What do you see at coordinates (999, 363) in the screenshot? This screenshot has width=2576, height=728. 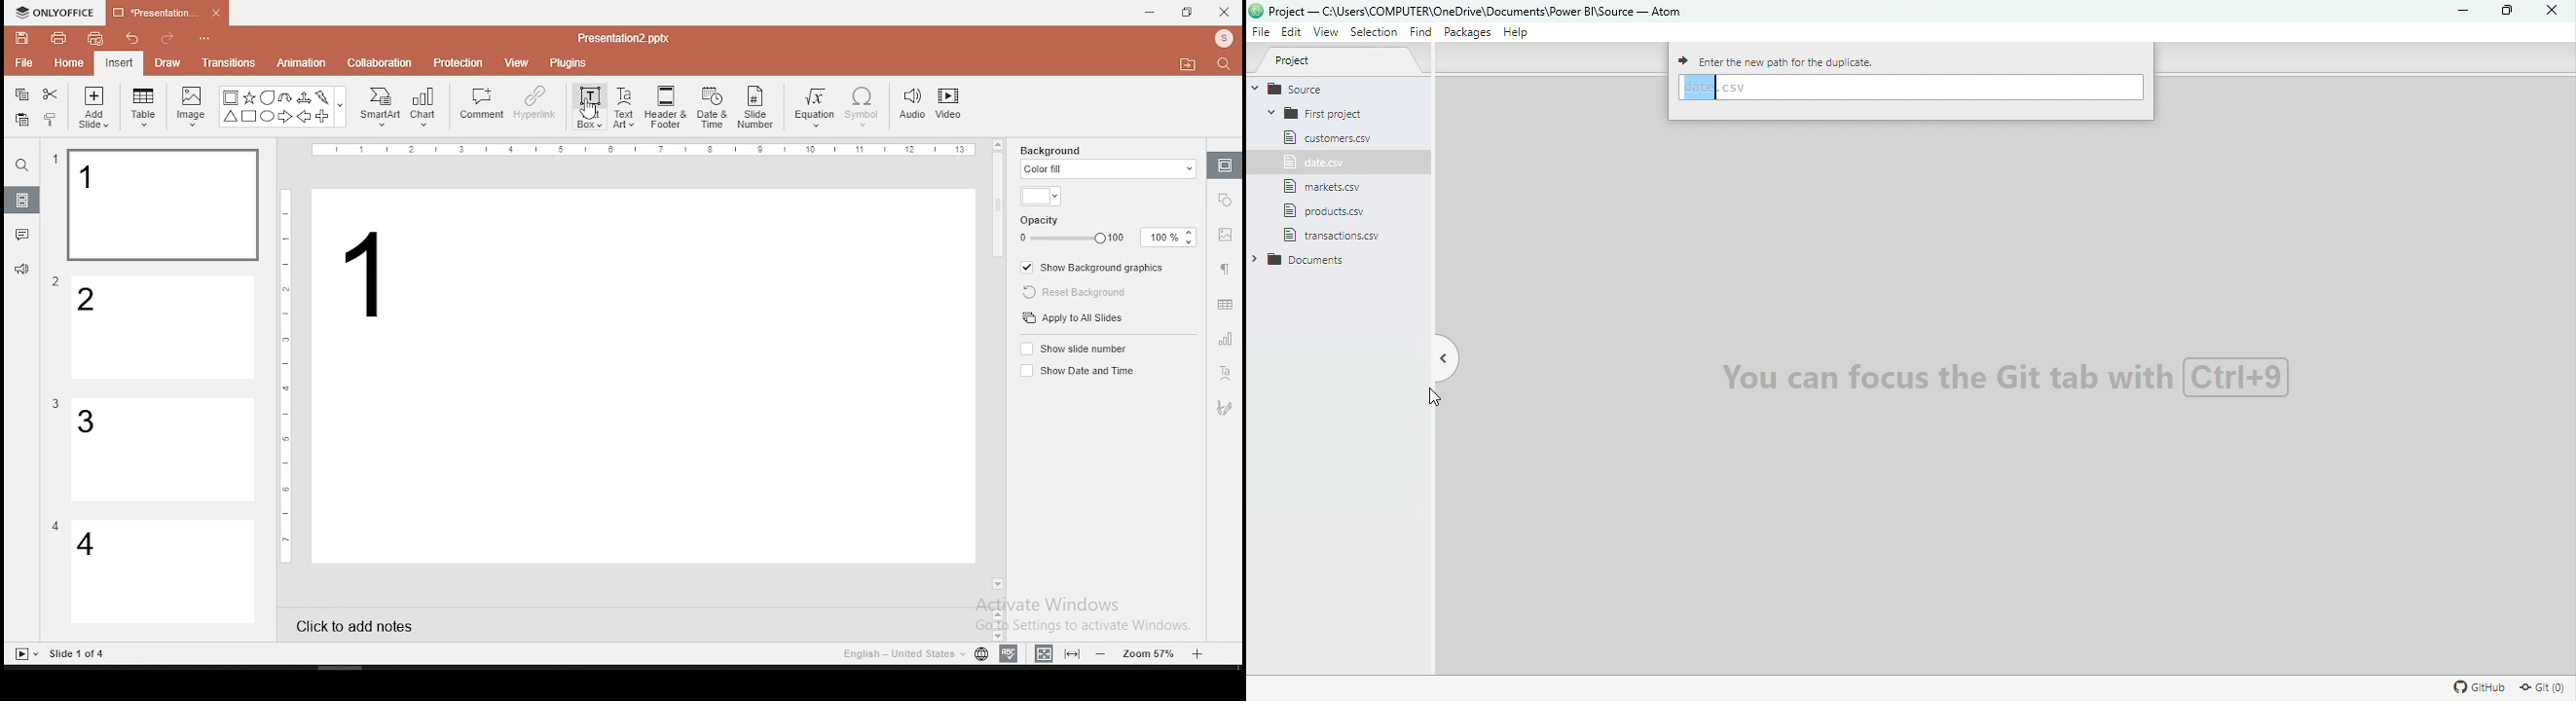 I see `scroll bar` at bounding box center [999, 363].